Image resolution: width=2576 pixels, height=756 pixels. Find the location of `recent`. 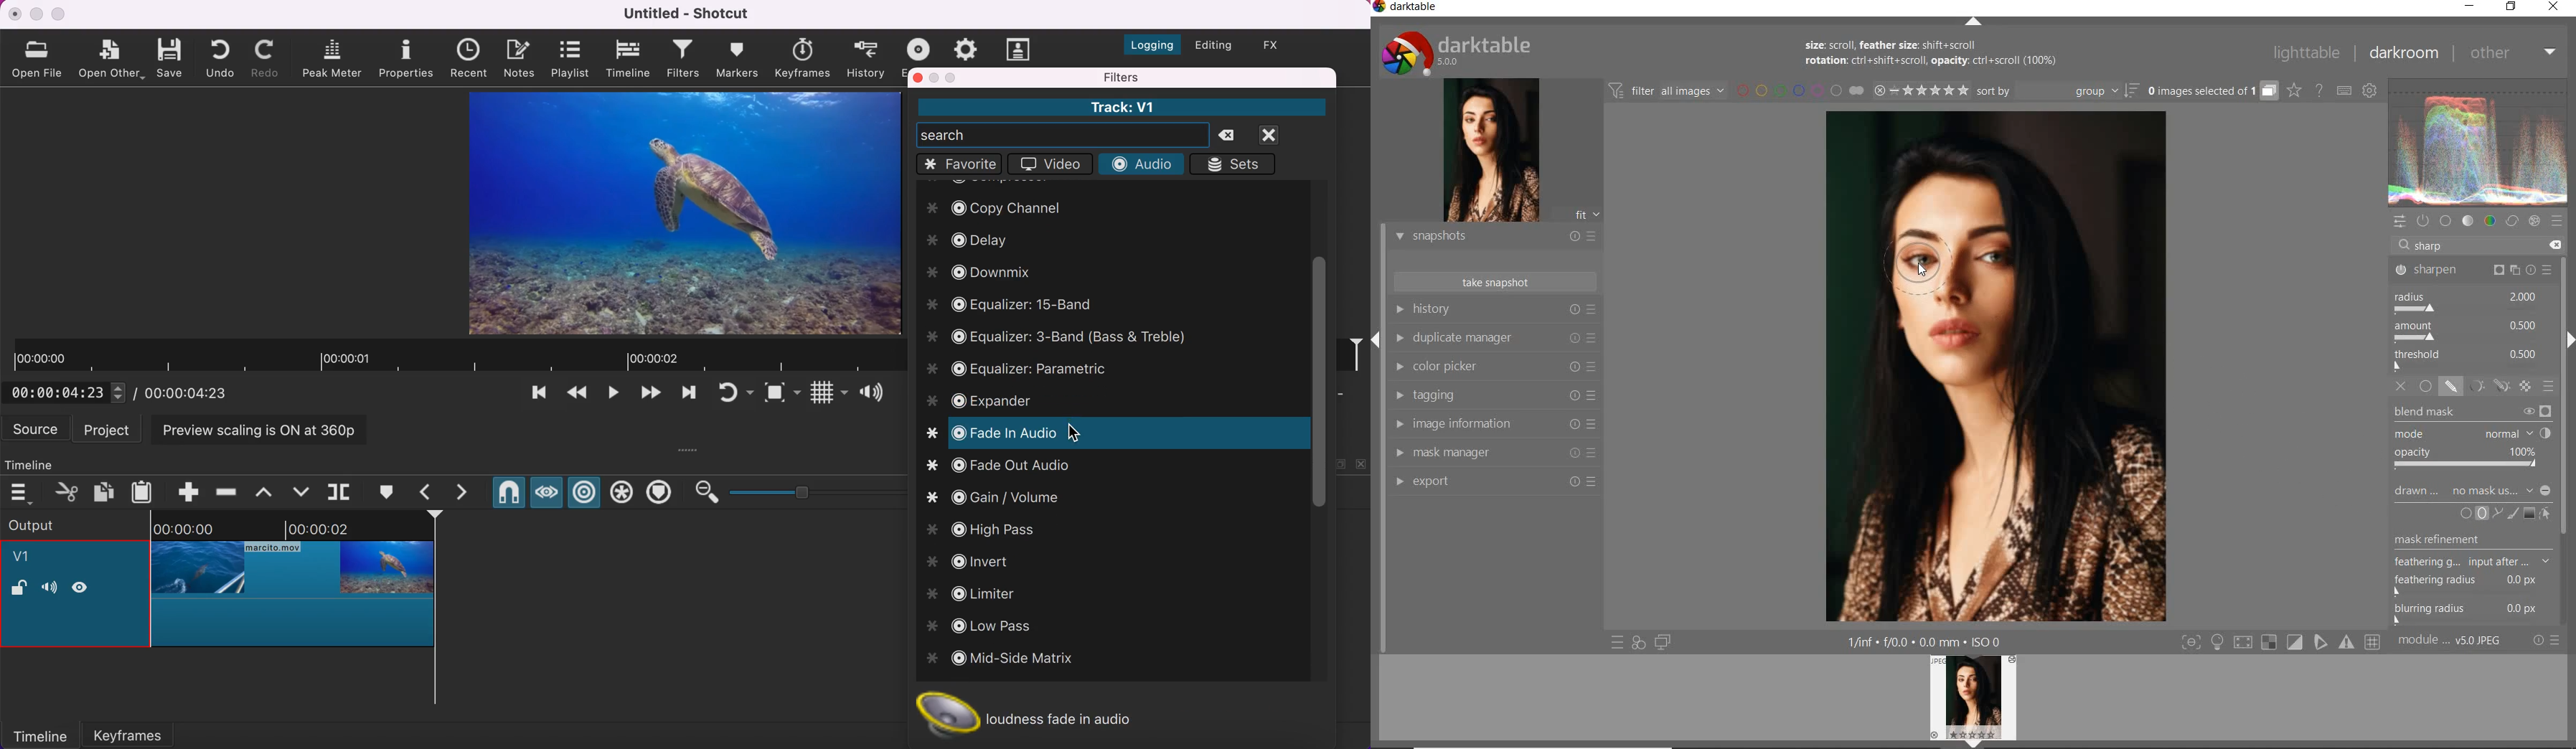

recent is located at coordinates (472, 59).